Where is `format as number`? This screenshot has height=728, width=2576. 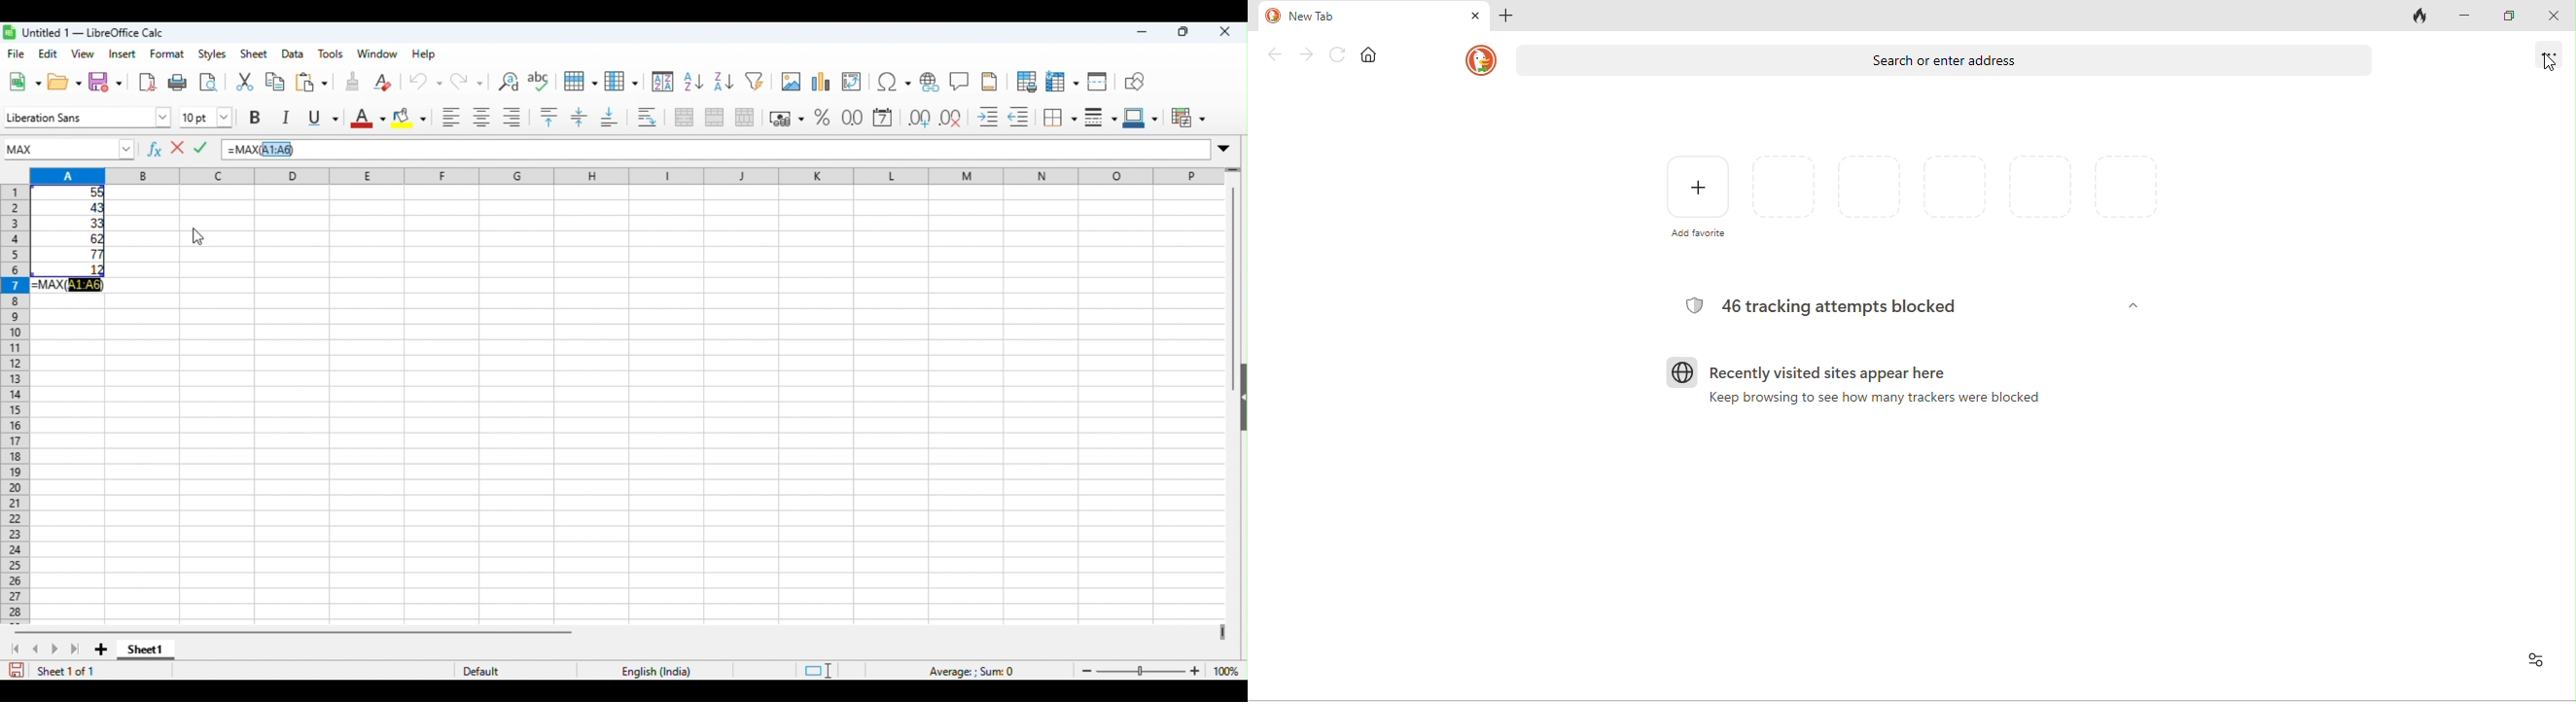 format as number is located at coordinates (853, 118).